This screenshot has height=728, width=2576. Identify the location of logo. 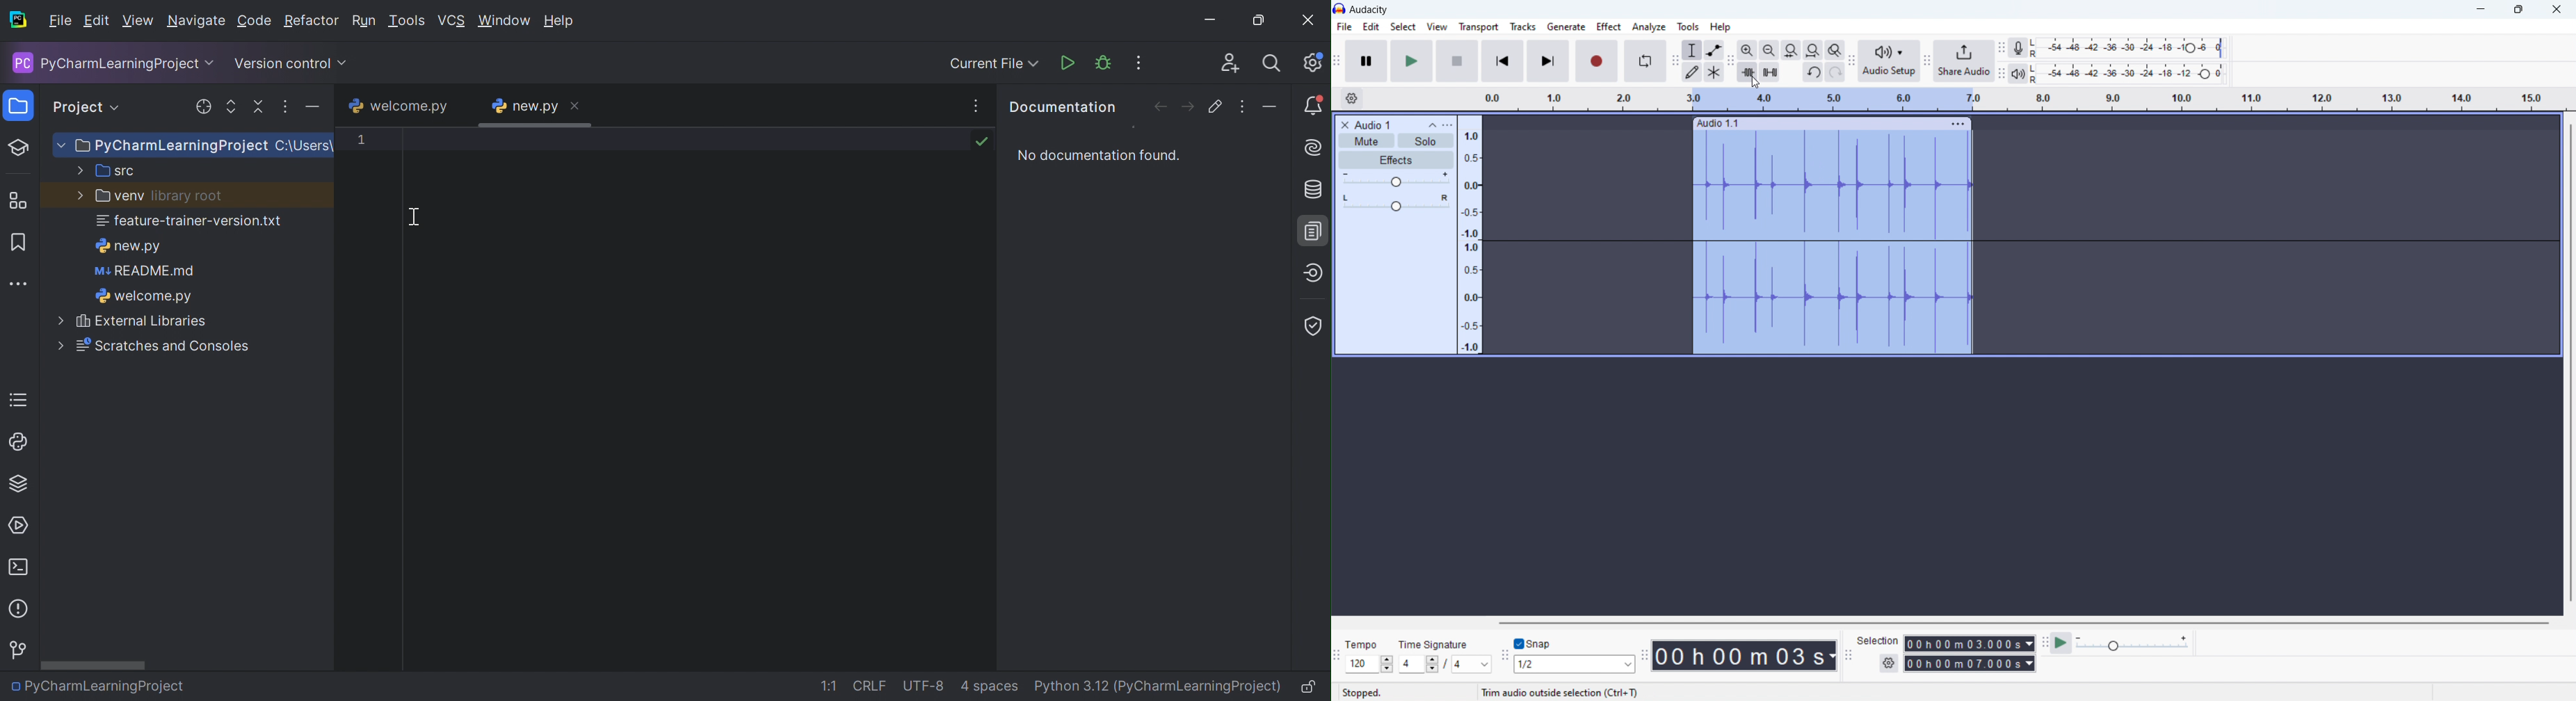
(1339, 8).